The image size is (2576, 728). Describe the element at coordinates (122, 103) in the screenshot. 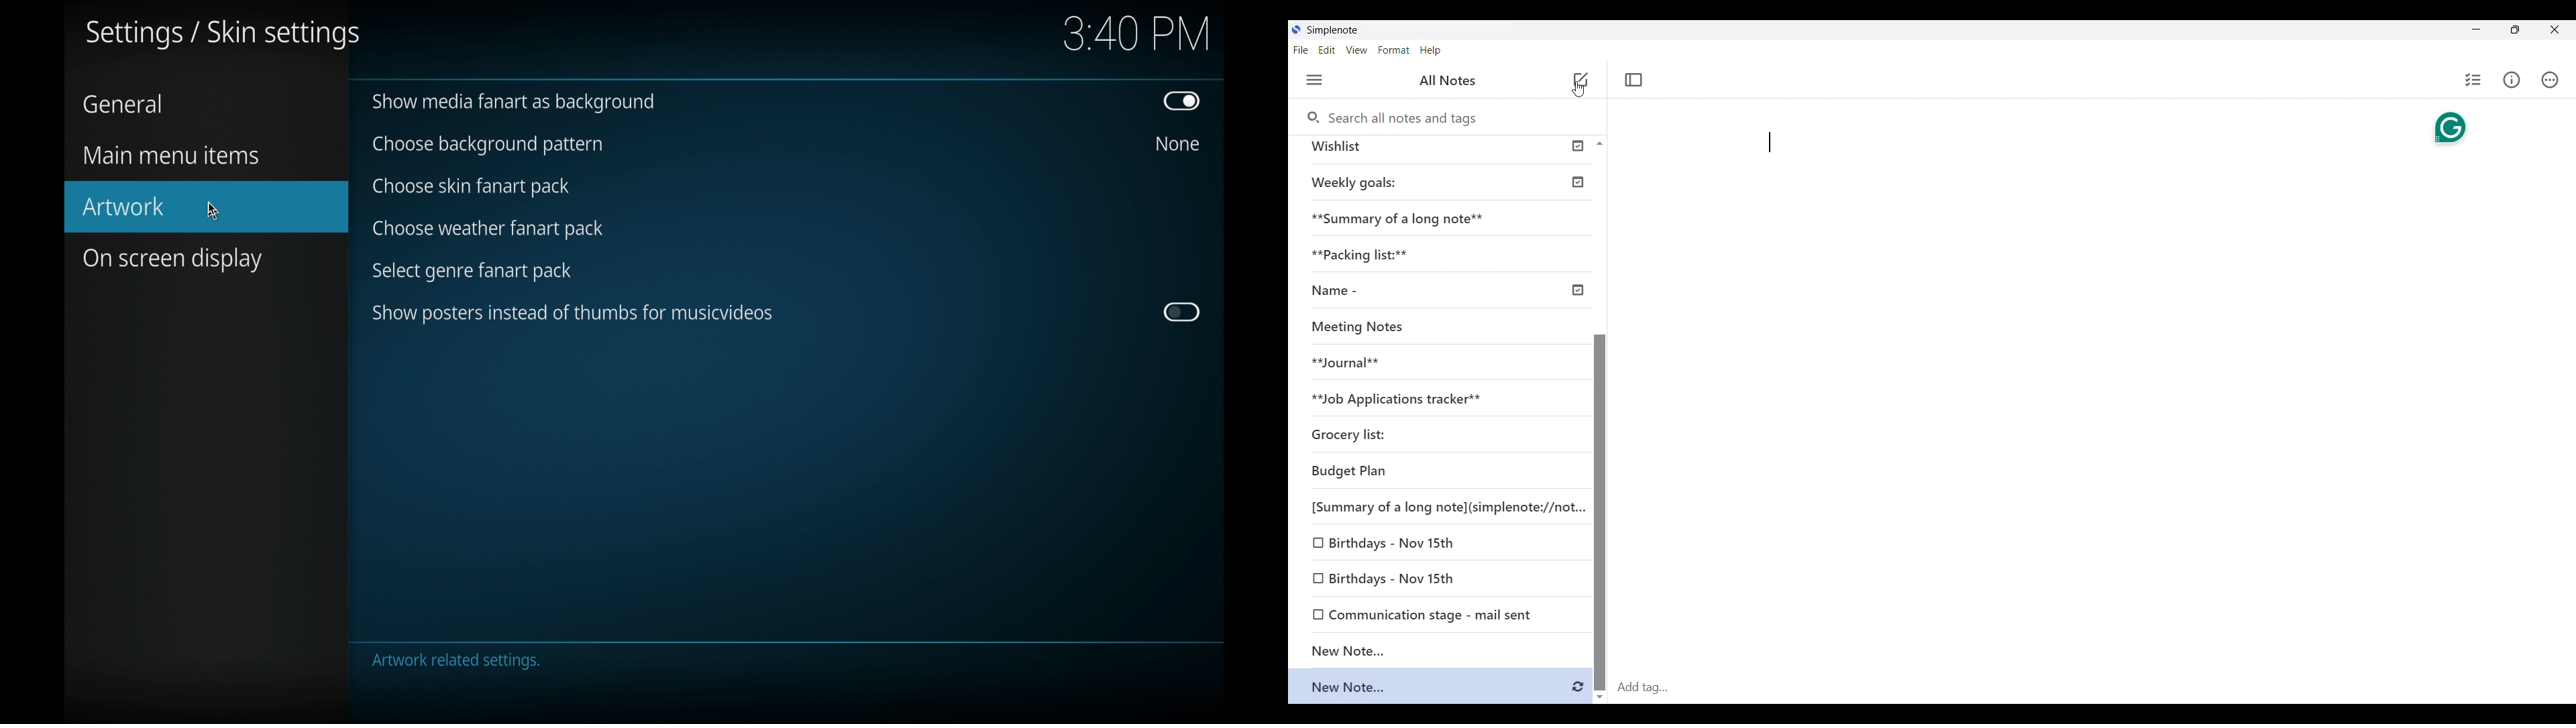

I see `general` at that location.